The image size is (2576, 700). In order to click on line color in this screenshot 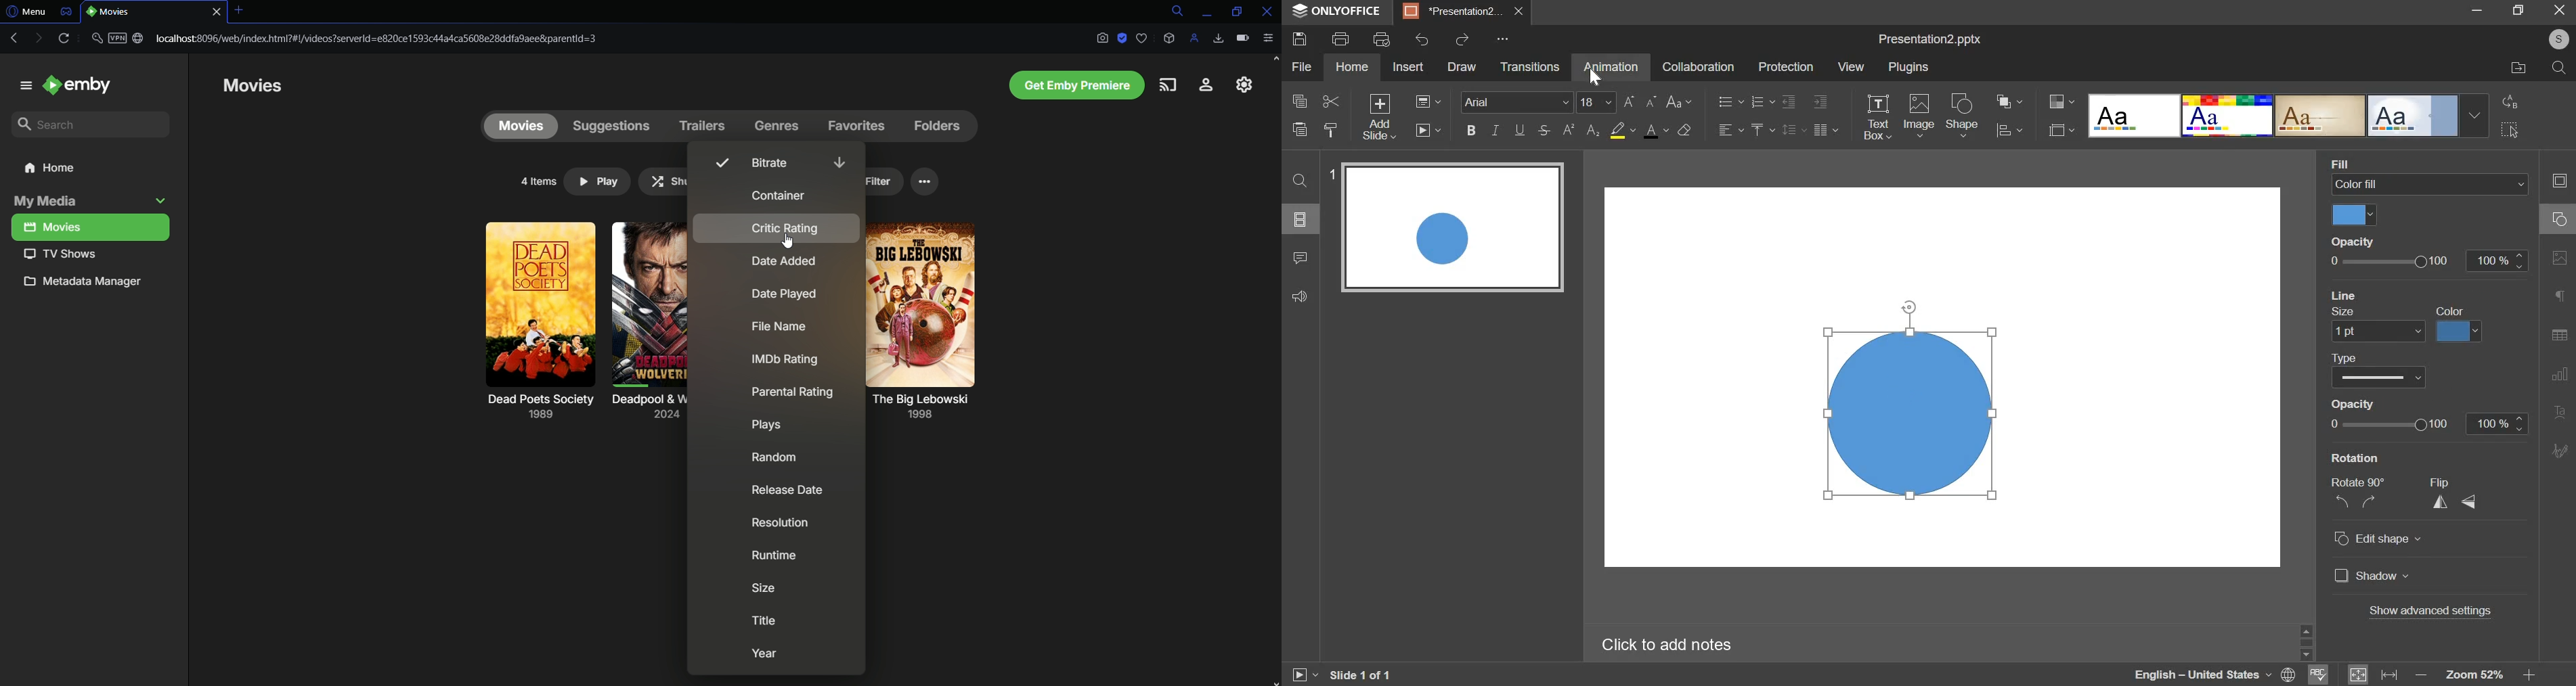, I will do `click(2460, 331)`.